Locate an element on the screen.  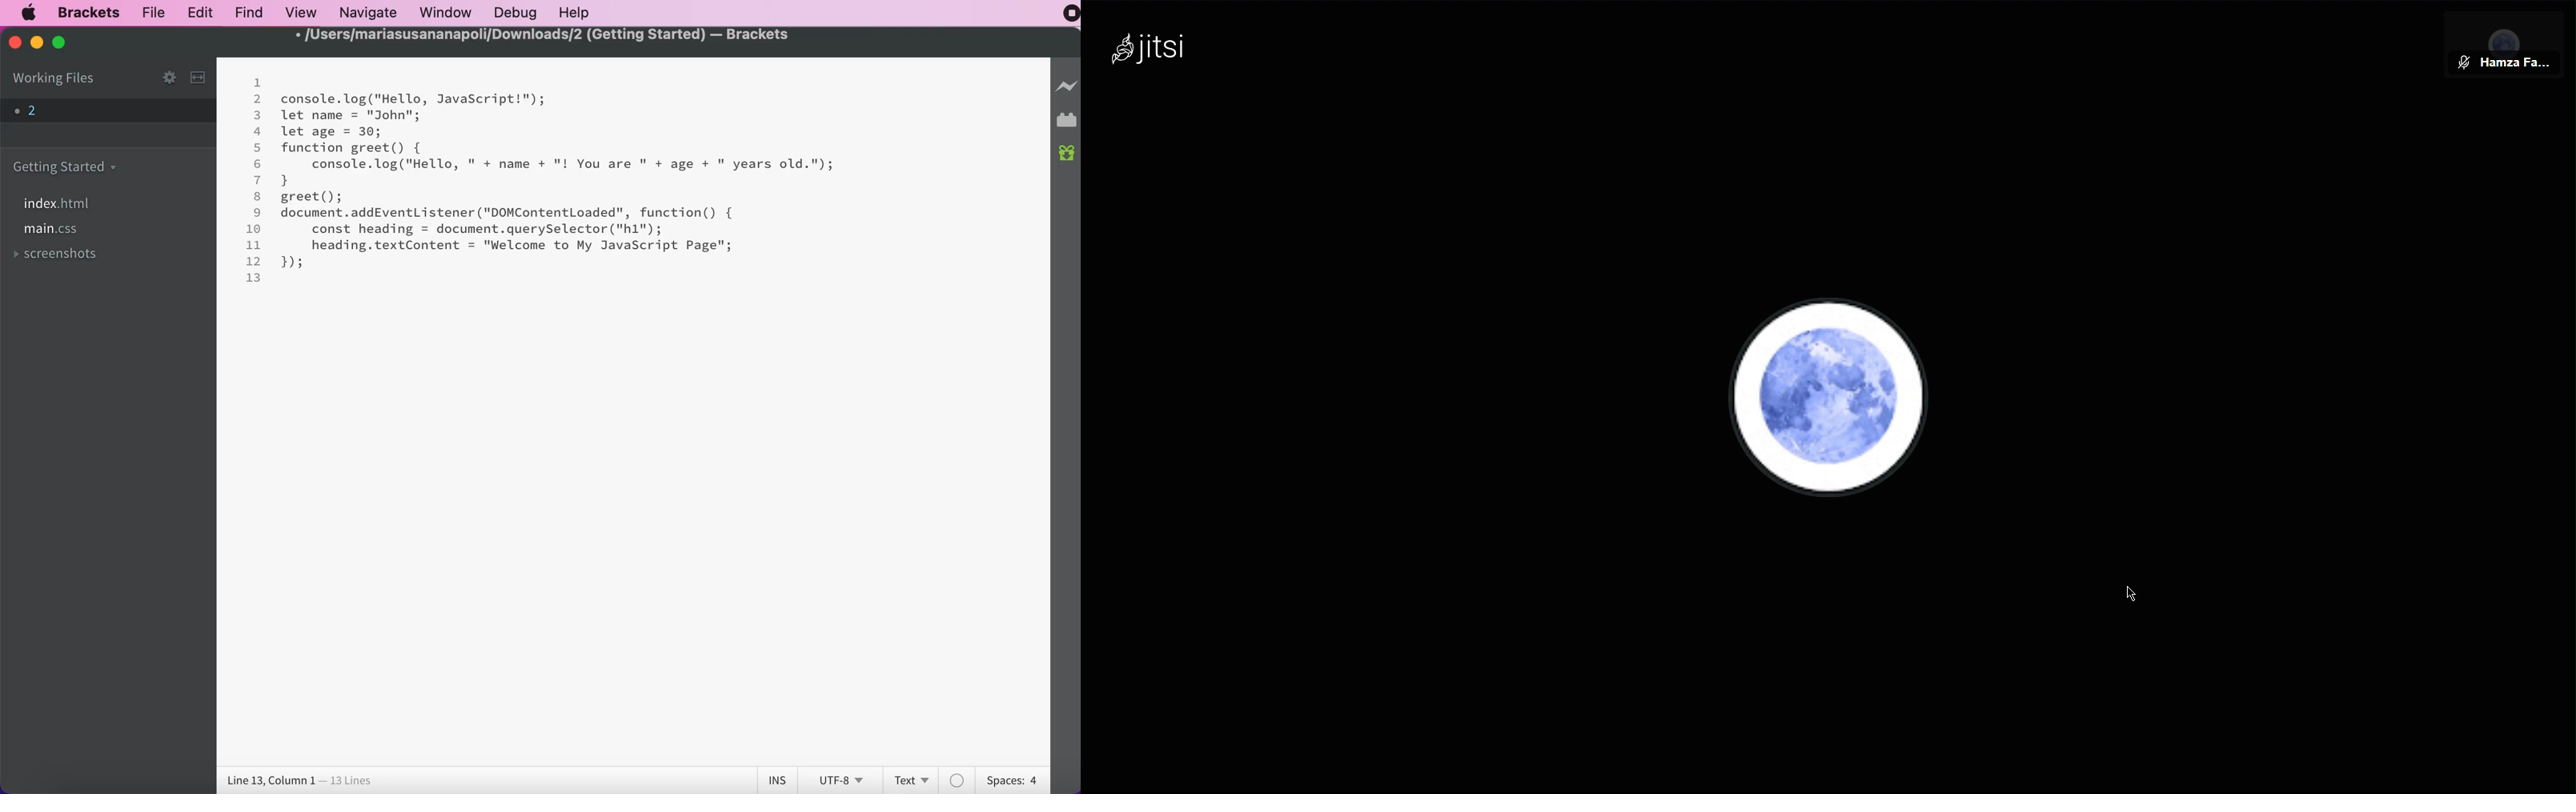
10 is located at coordinates (255, 229).